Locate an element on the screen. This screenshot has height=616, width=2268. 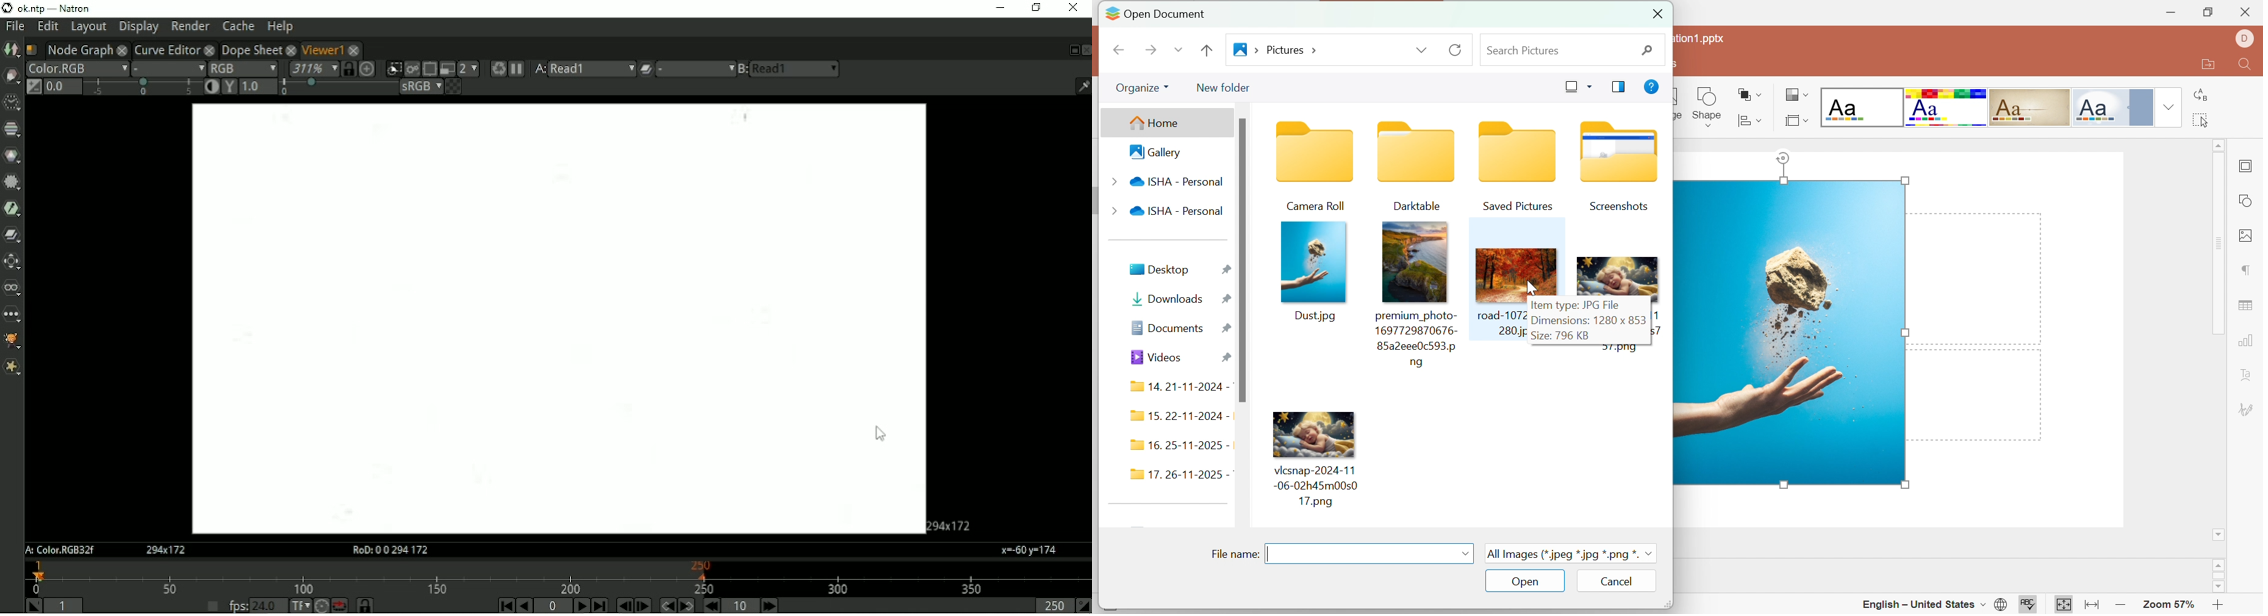
Drop Down is located at coordinates (1179, 48).